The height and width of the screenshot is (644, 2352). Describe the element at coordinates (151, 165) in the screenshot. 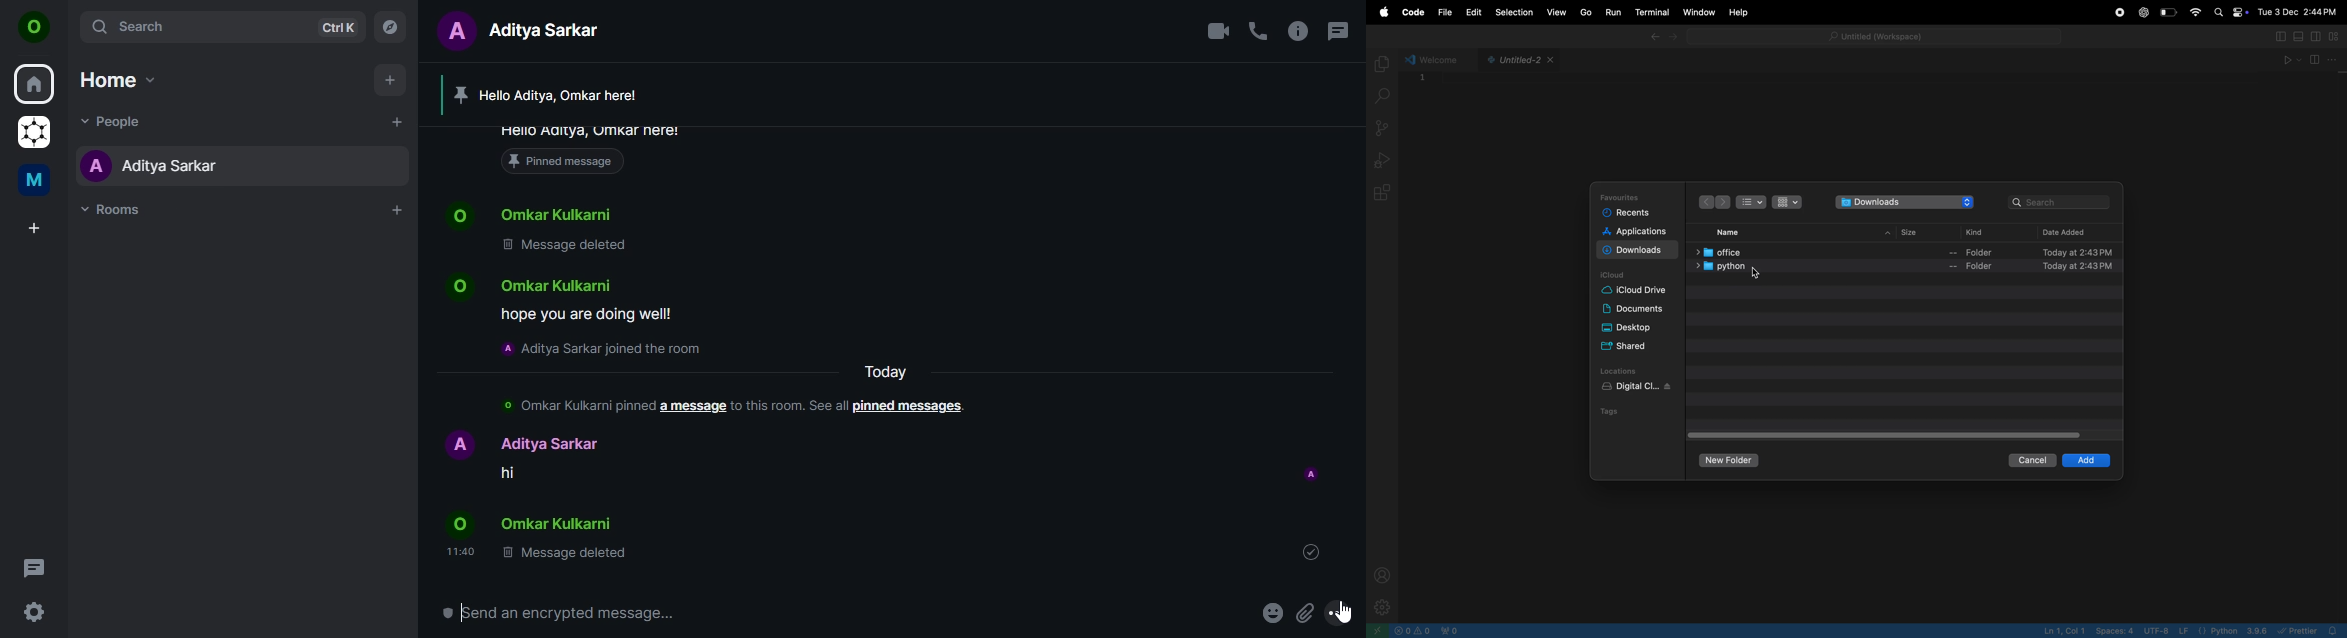

I see `aditya sarkar` at that location.